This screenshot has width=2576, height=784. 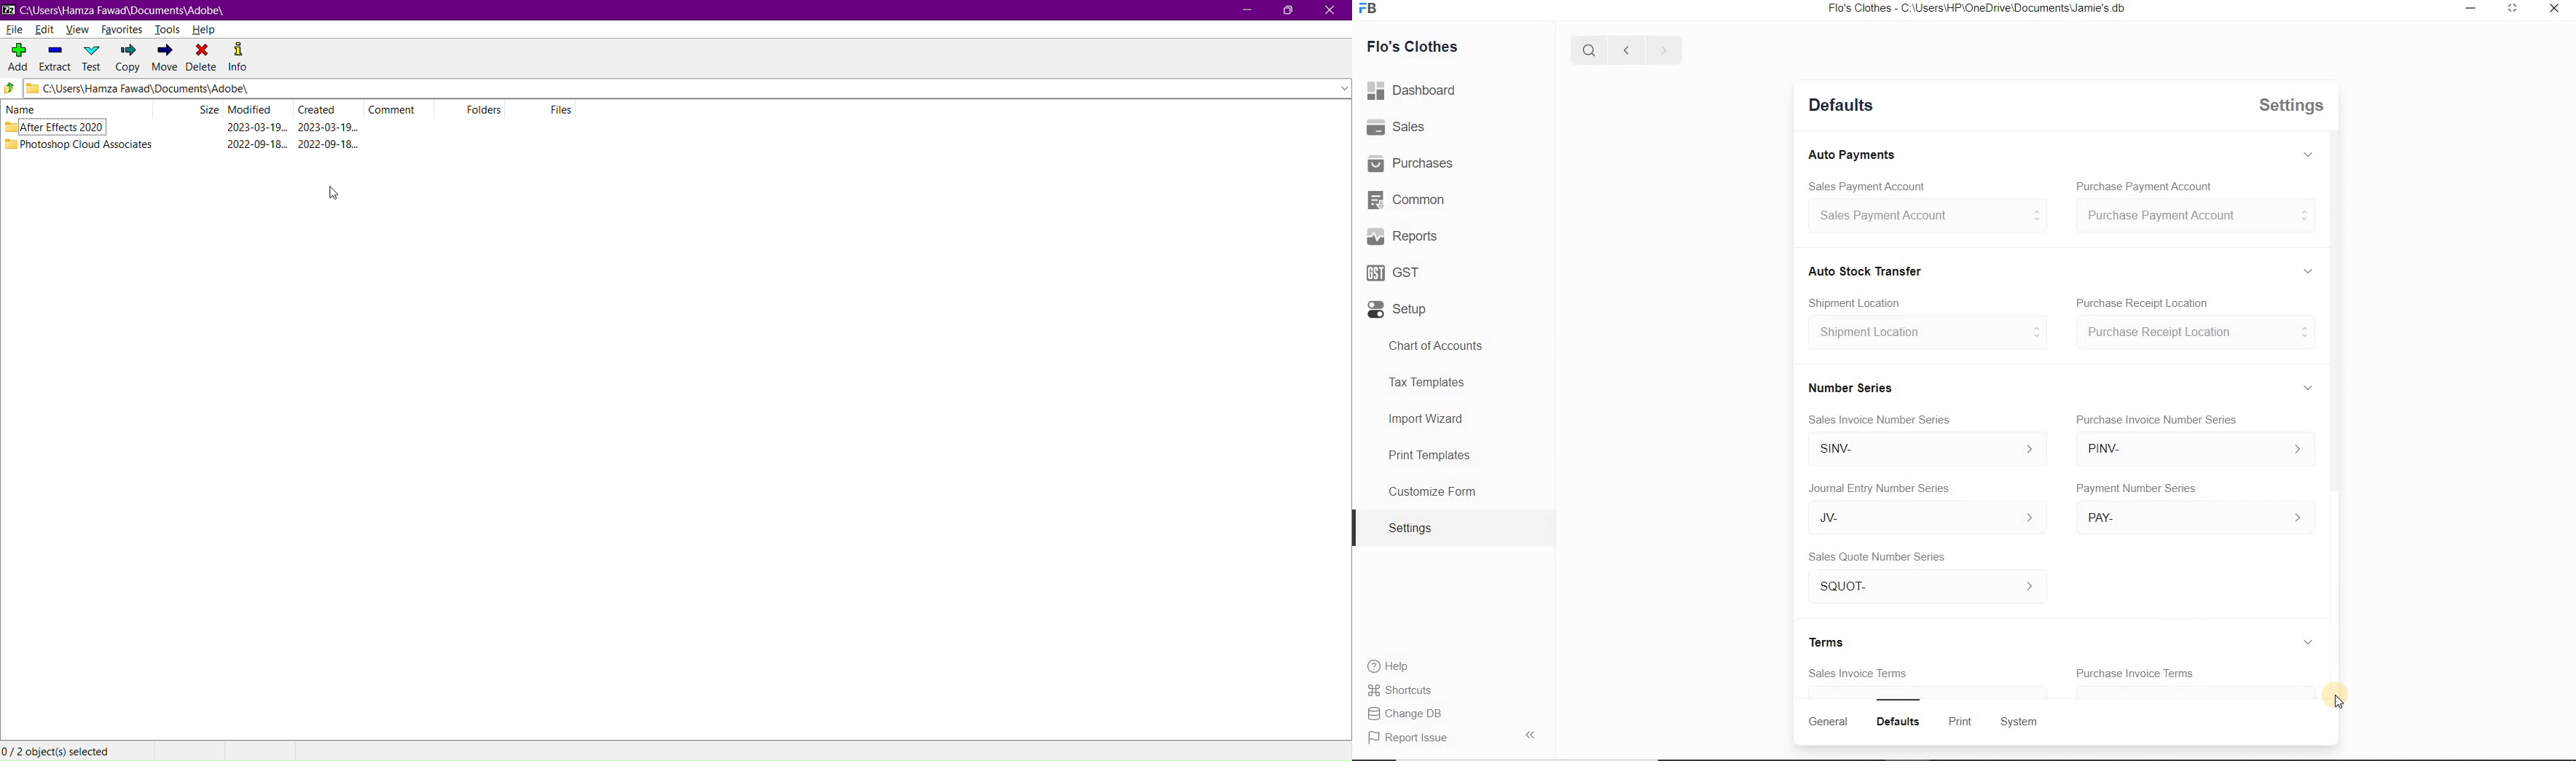 I want to click on Defaults, so click(x=1841, y=104).